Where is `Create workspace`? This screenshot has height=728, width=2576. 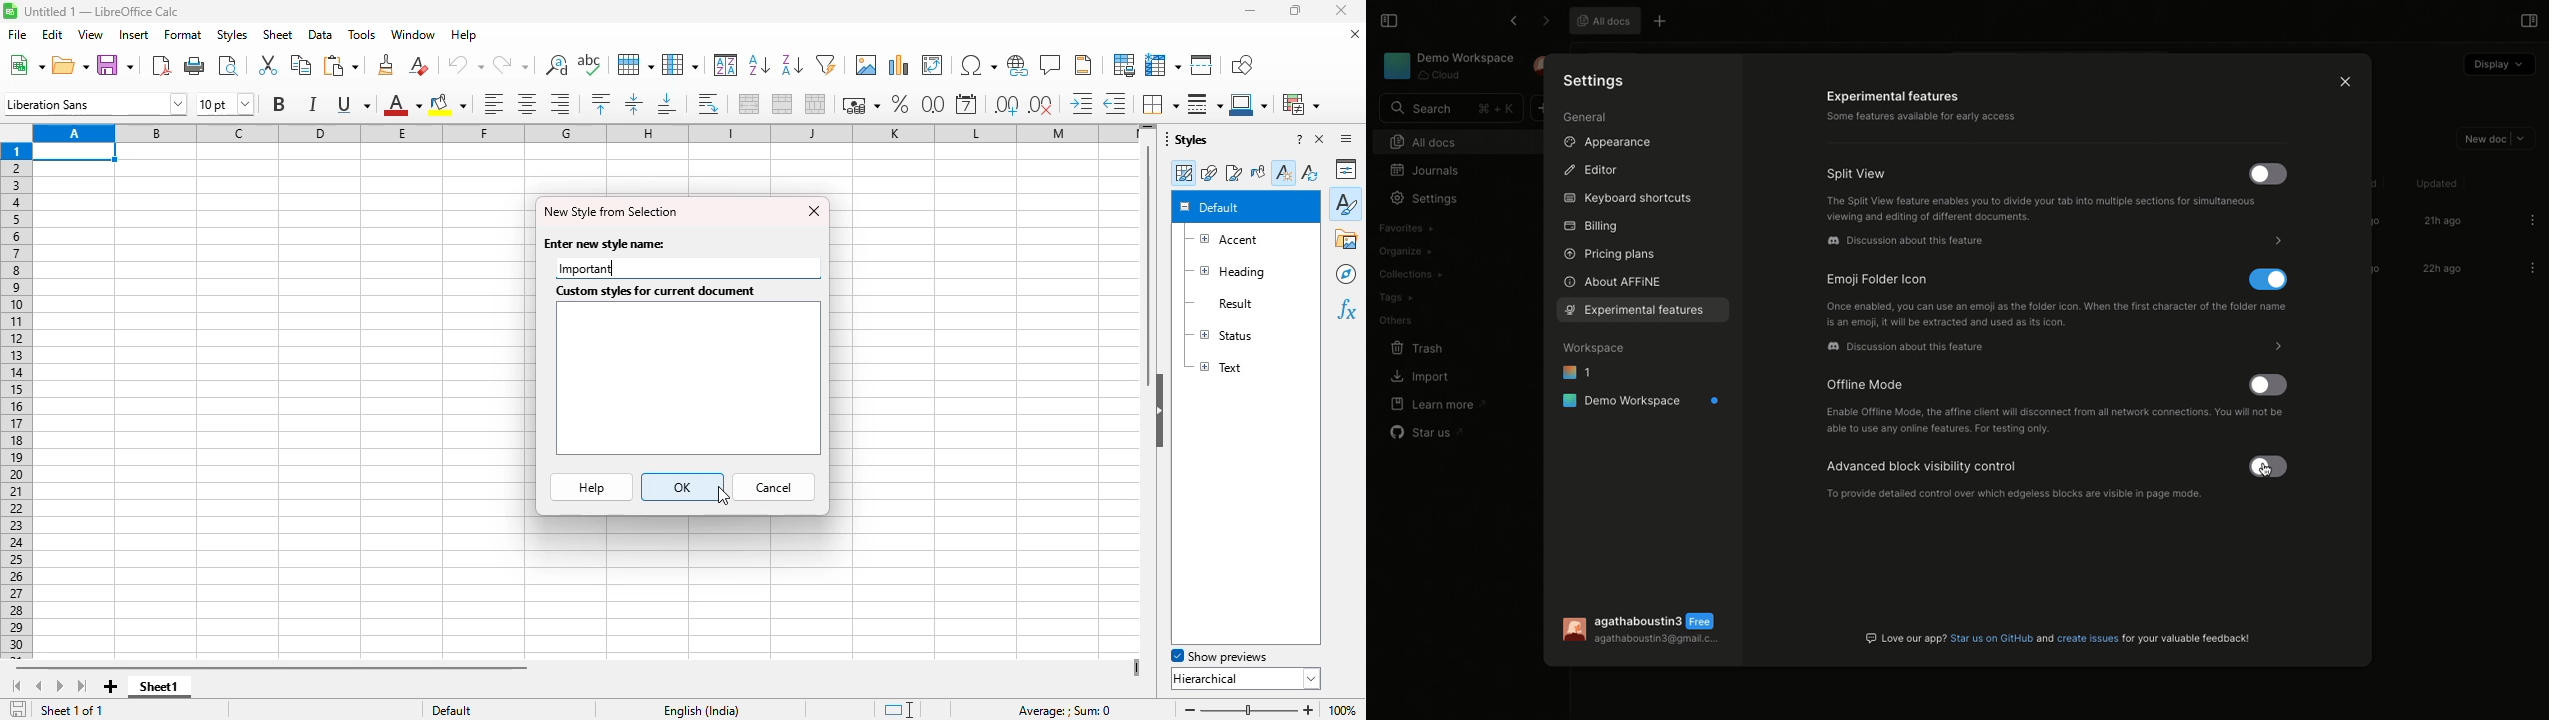 Create workspace is located at coordinates (1447, 250).